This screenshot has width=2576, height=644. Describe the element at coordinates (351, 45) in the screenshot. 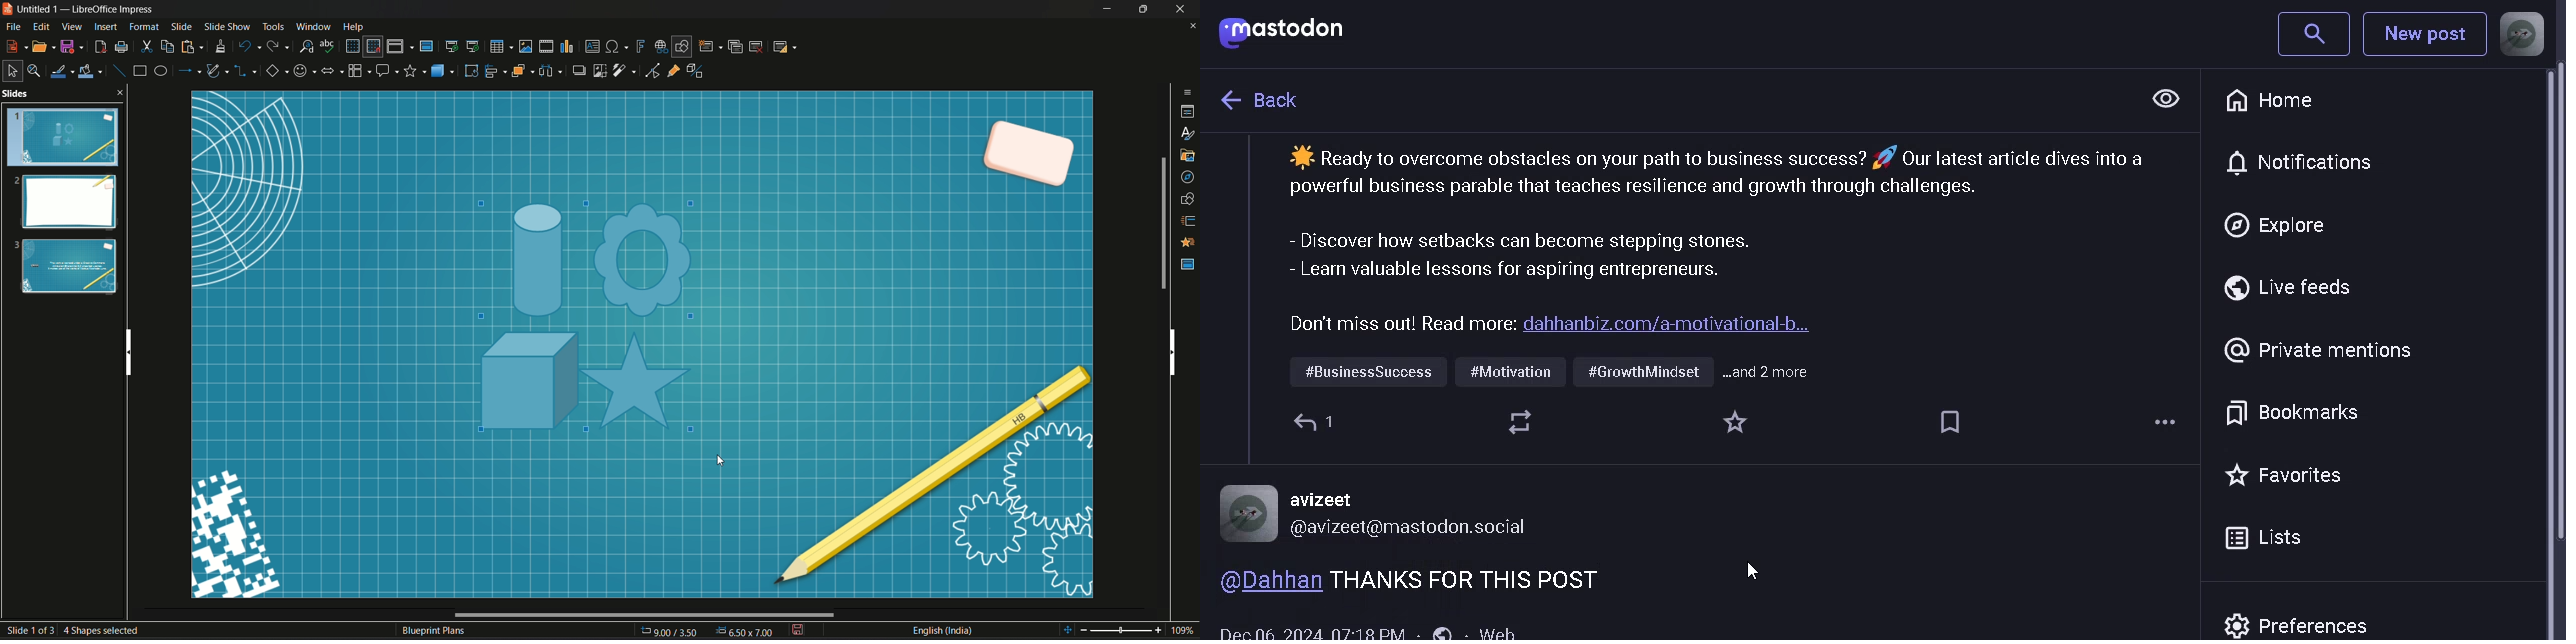

I see `display grid` at that location.